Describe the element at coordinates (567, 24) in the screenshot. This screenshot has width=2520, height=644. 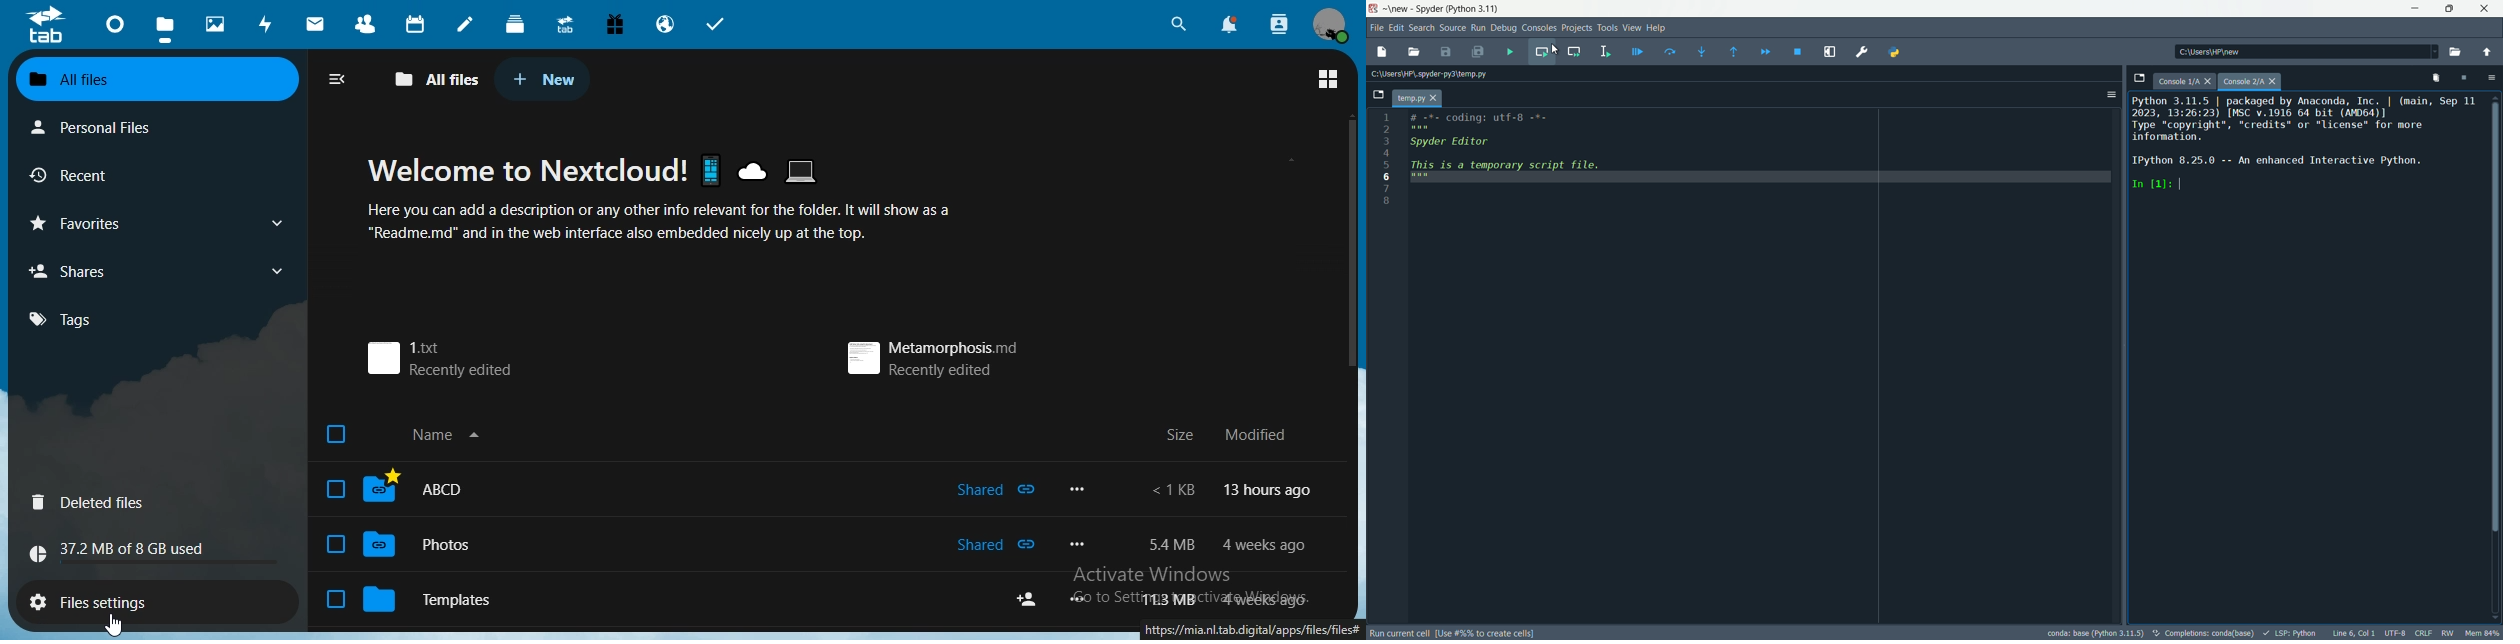
I see `upgrade` at that location.